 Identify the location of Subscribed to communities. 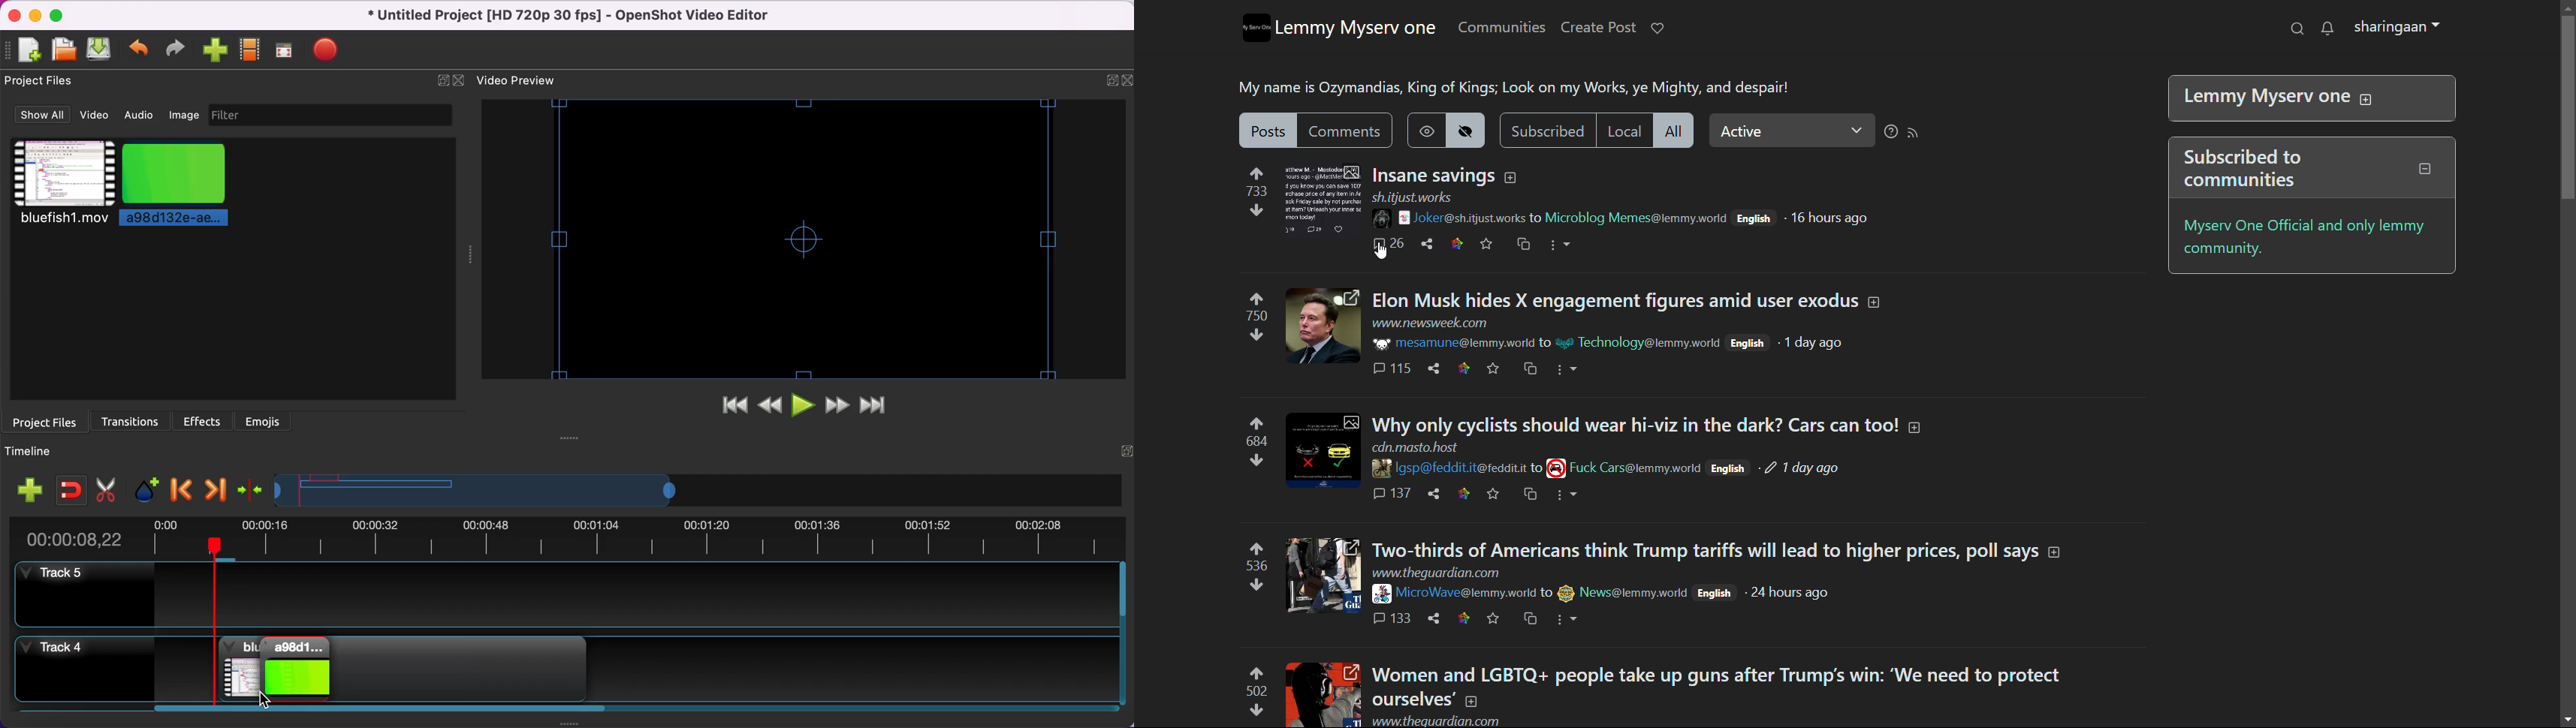
(2259, 173).